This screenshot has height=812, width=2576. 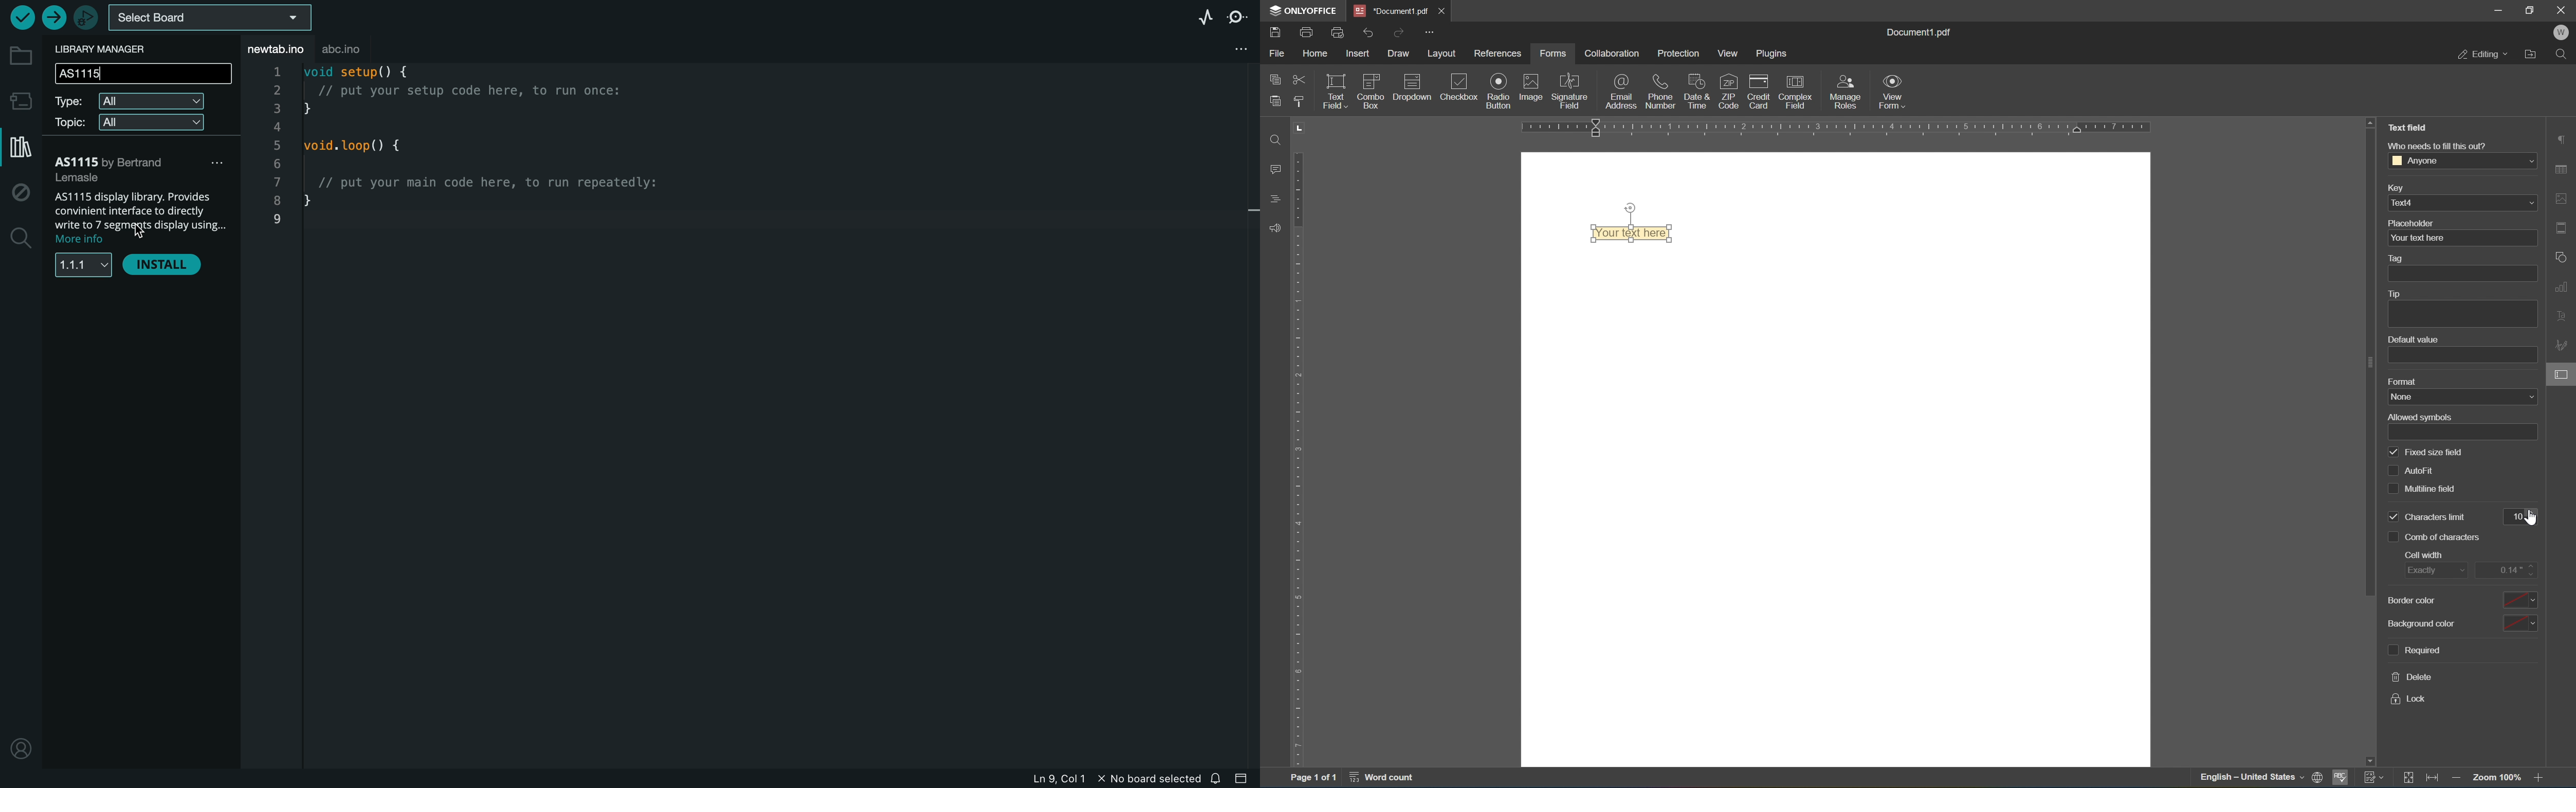 I want to click on email address, so click(x=1622, y=92).